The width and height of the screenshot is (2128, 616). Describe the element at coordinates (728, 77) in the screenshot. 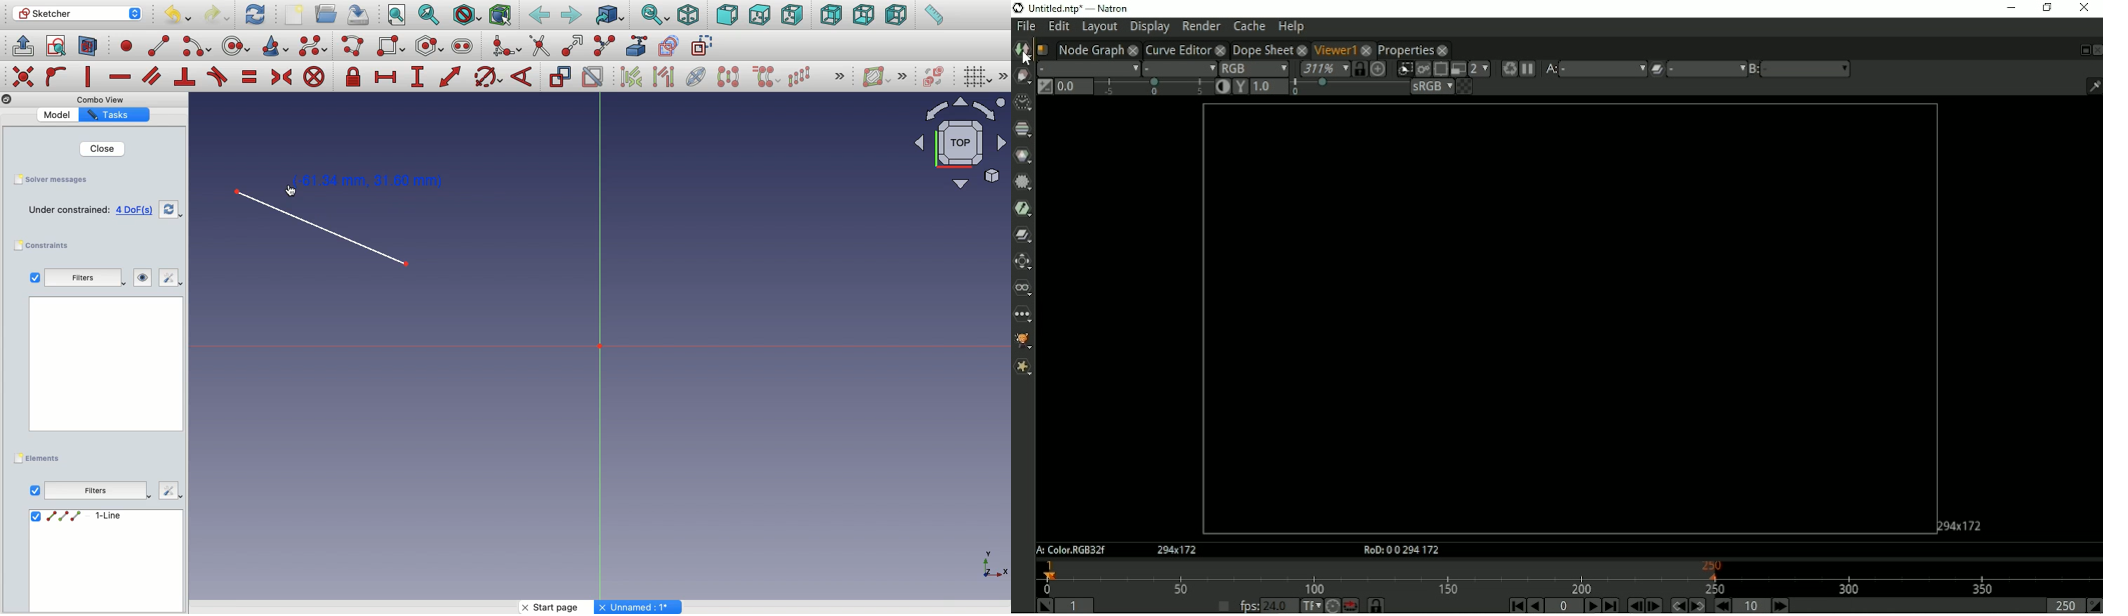

I see `Symmetry` at that location.